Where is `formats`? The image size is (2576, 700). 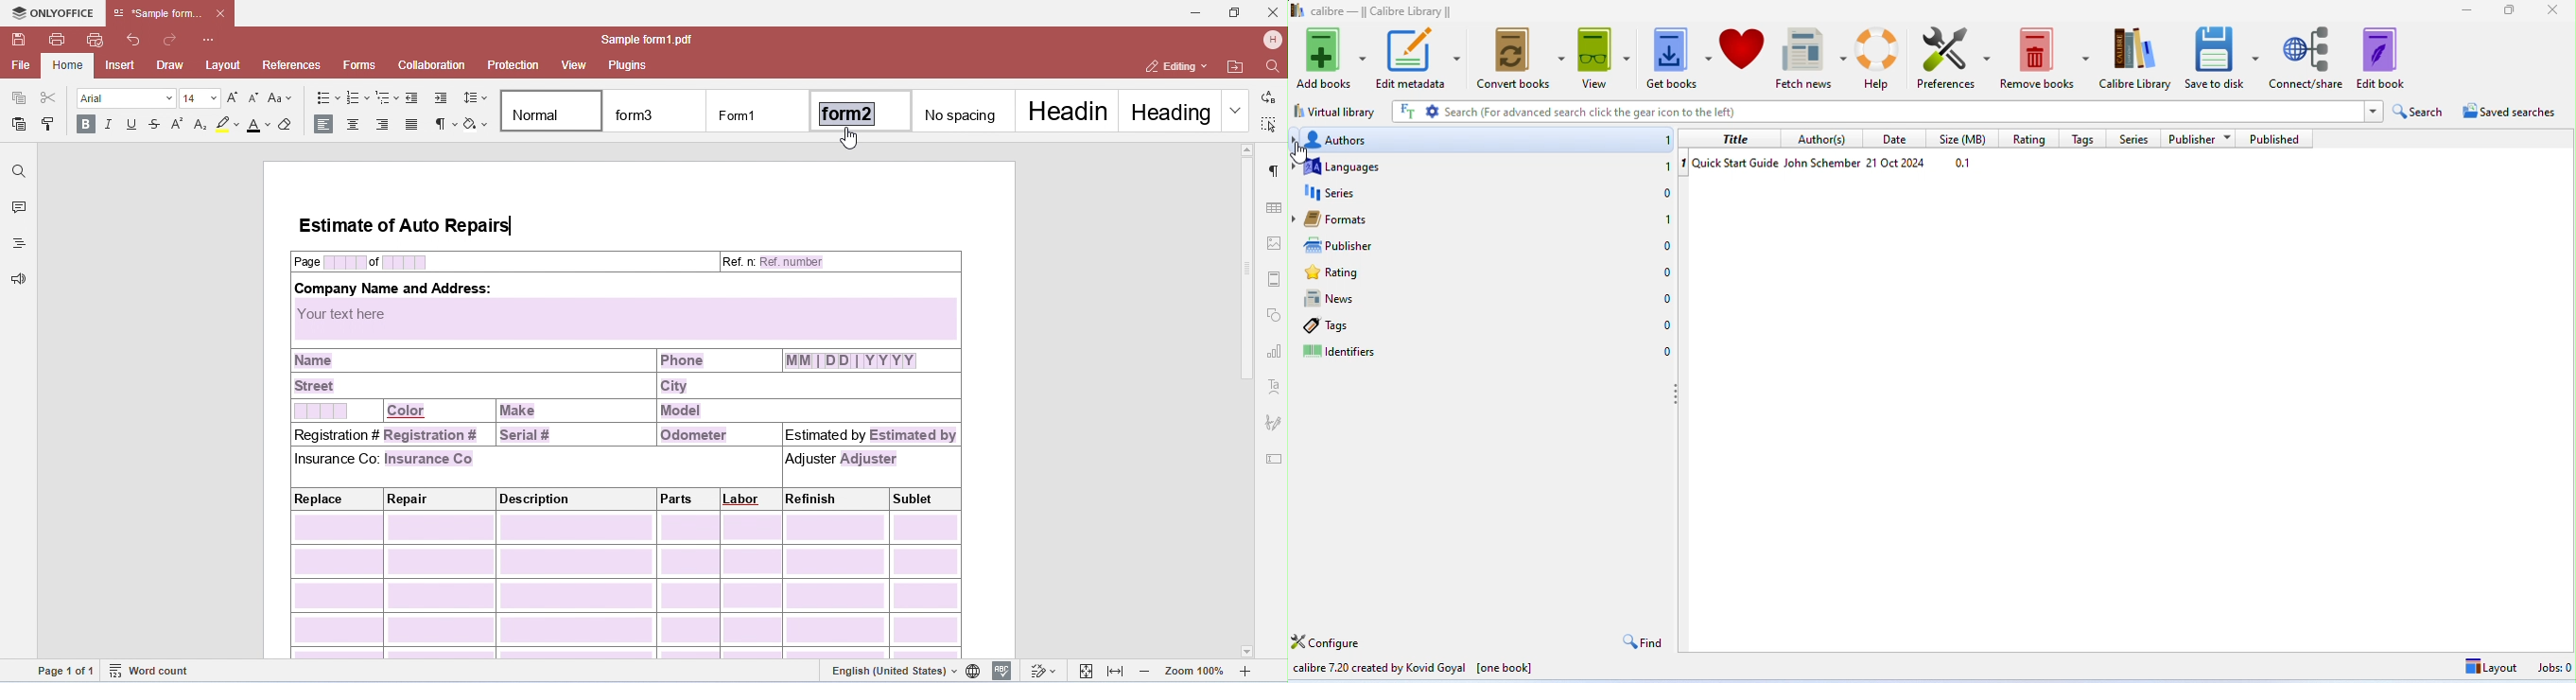 formats is located at coordinates (1492, 219).